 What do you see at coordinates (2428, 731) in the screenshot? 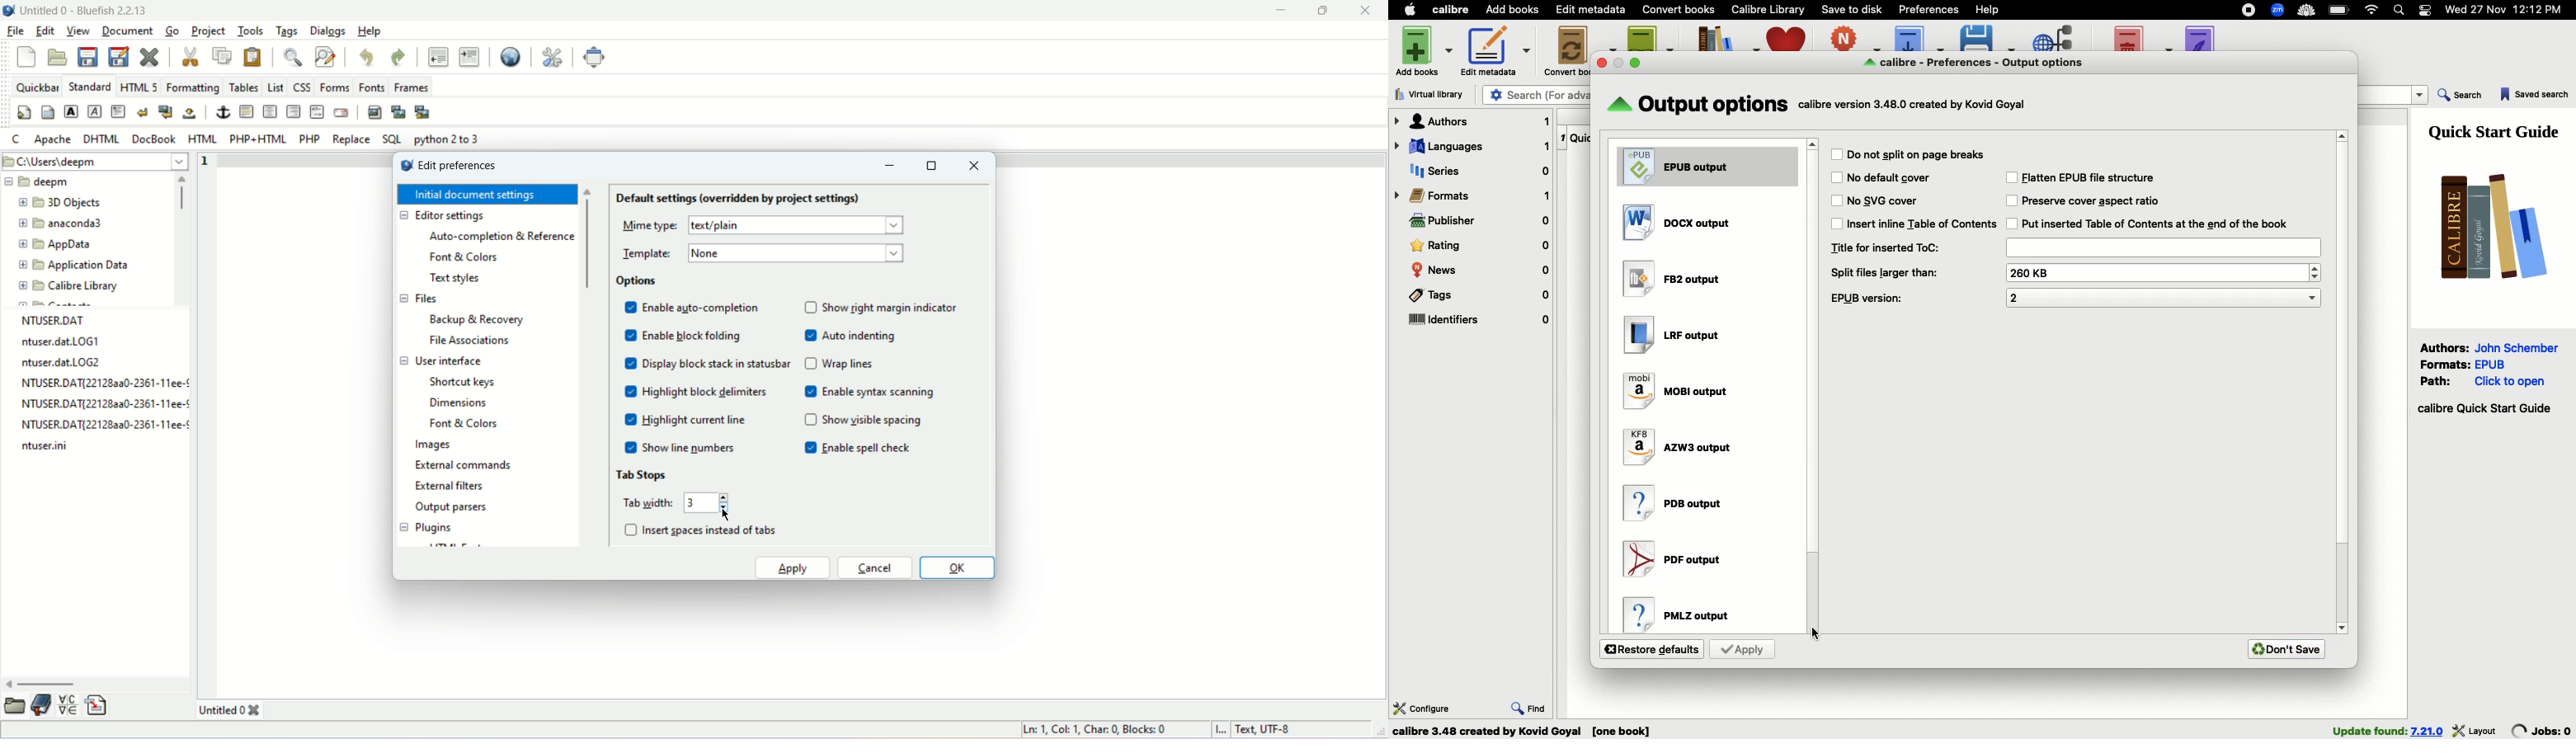
I see `version` at bounding box center [2428, 731].